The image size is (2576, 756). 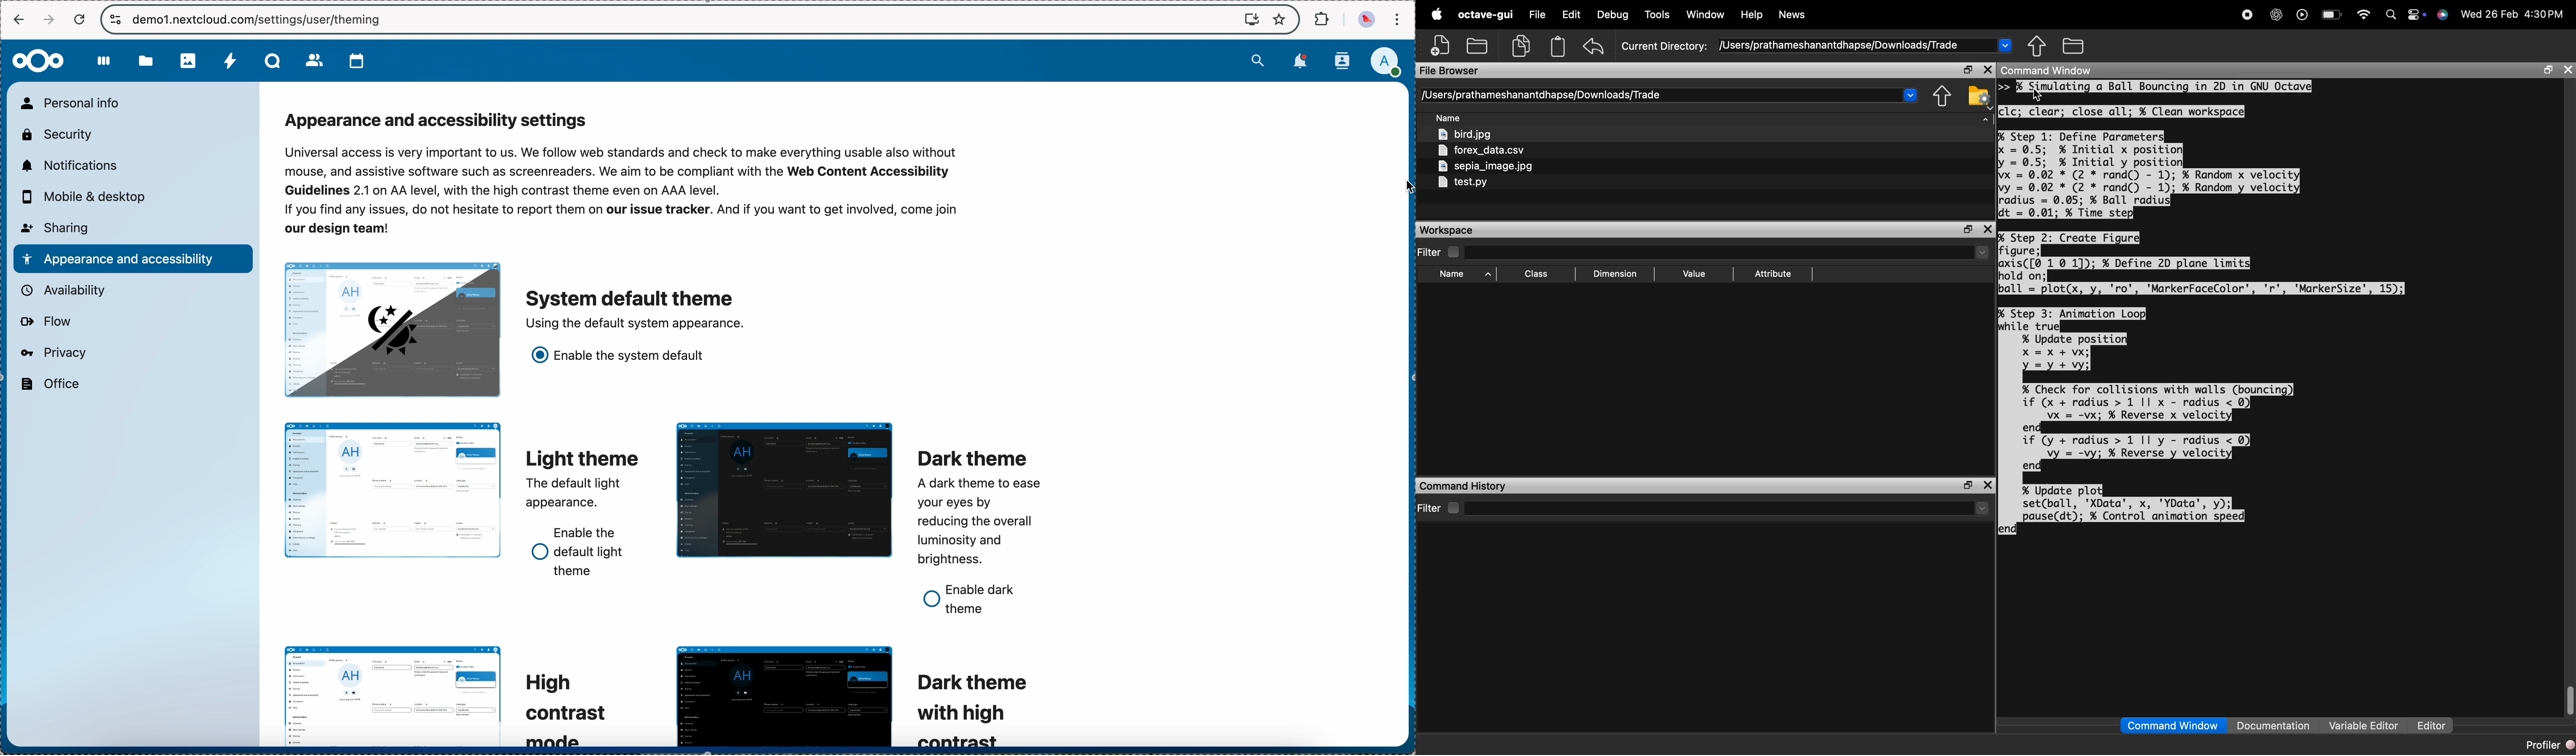 I want to click on dark theme with high contraste, so click(x=981, y=707).